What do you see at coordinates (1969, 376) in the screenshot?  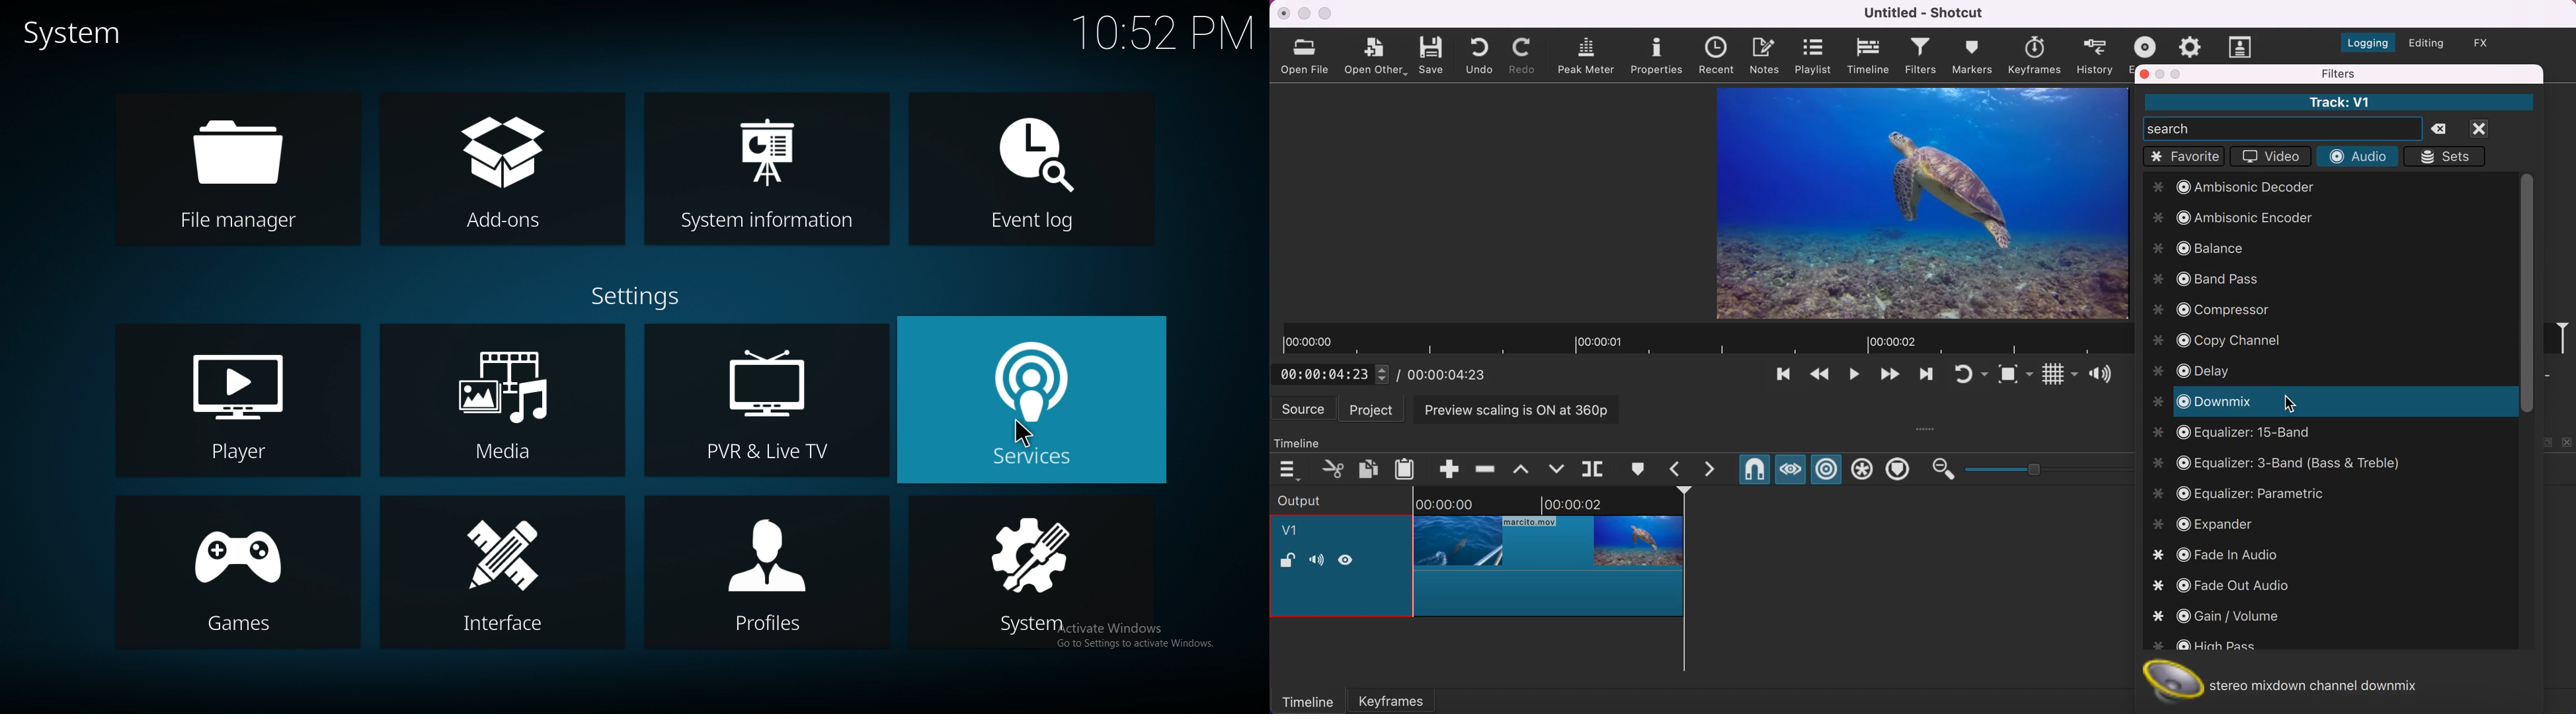 I see `toggle player looping` at bounding box center [1969, 376].